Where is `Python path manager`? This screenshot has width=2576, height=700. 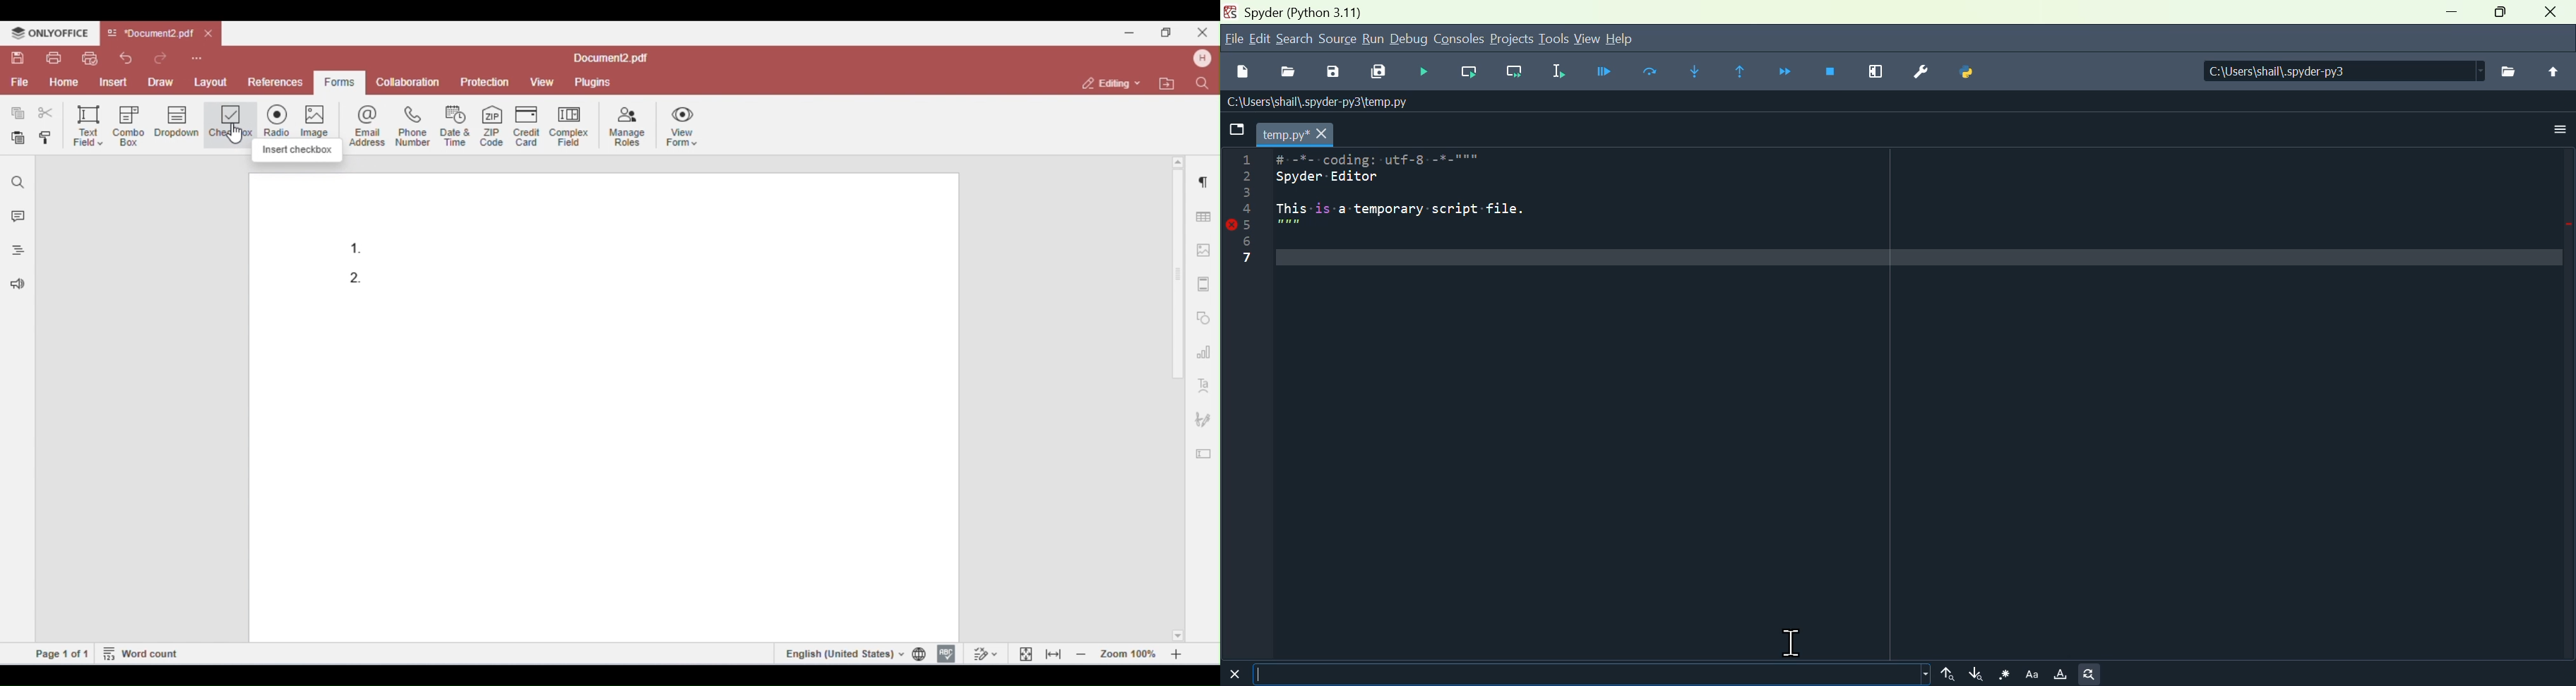
Python path manager is located at coordinates (1966, 73).